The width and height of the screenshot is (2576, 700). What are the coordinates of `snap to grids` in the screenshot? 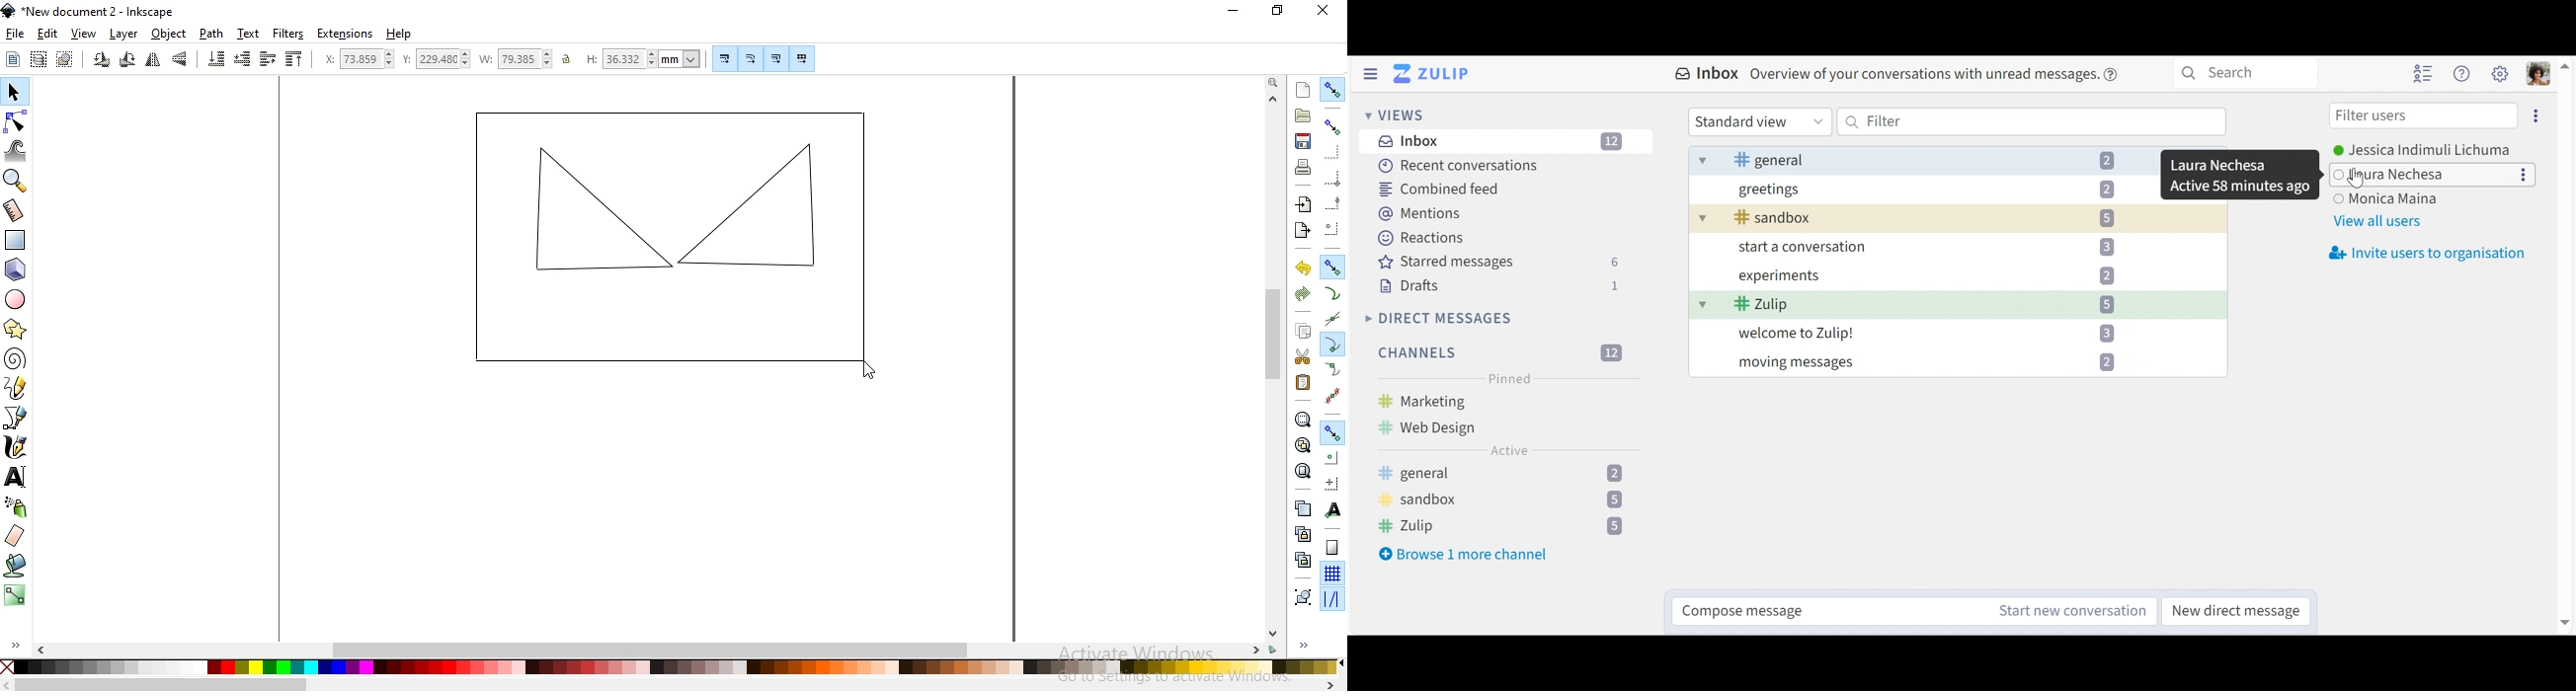 It's located at (1331, 574).